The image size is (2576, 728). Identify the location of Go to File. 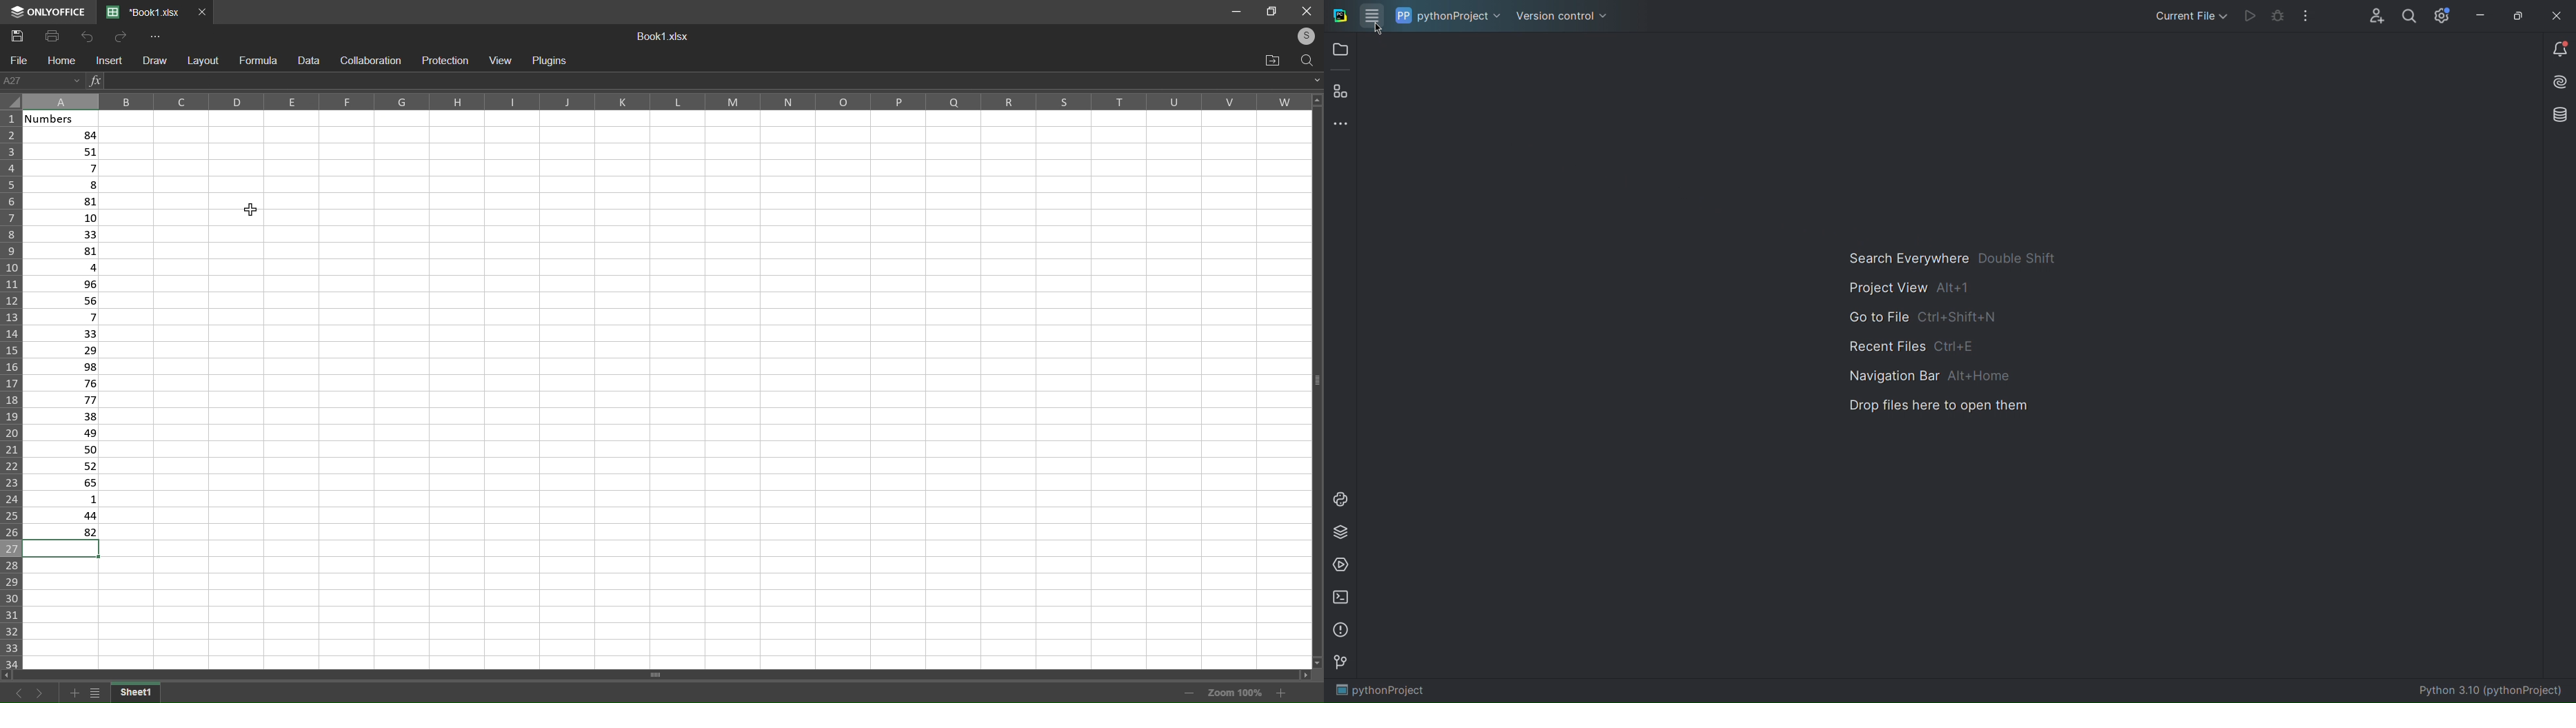
(1924, 318).